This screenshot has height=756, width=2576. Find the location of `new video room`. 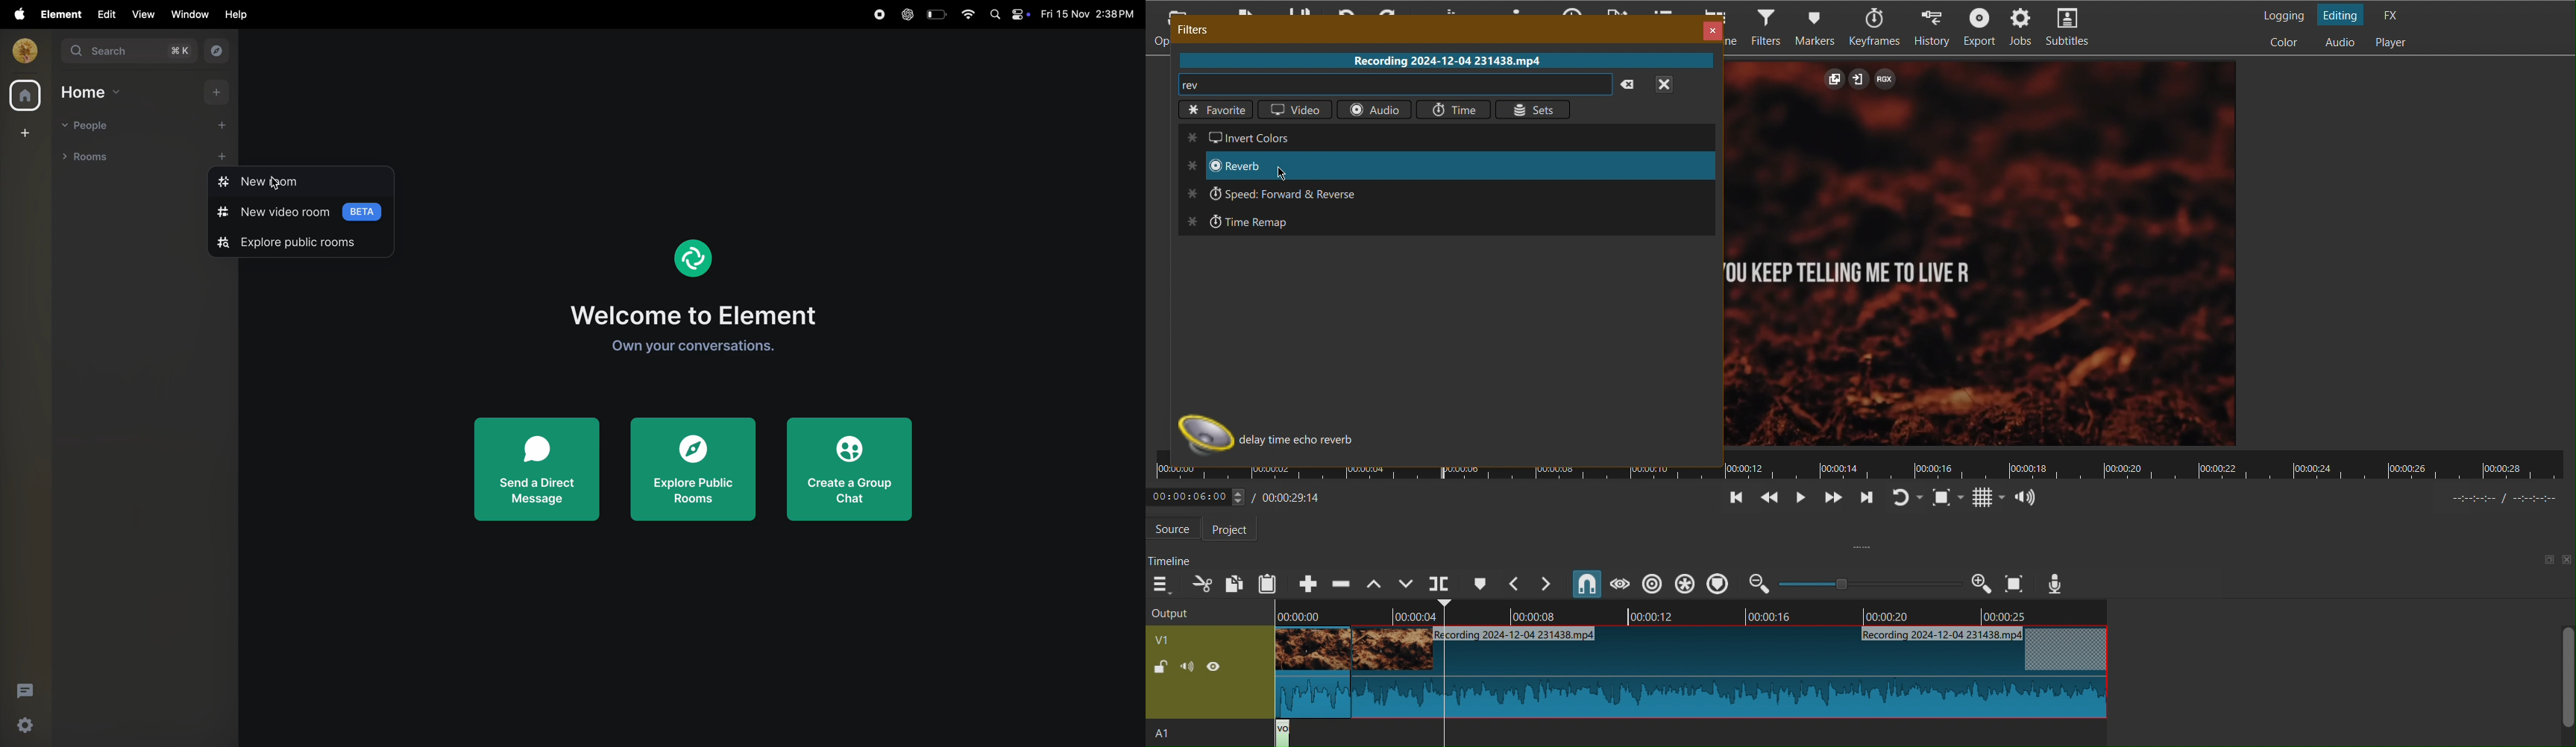

new video room is located at coordinates (304, 216).